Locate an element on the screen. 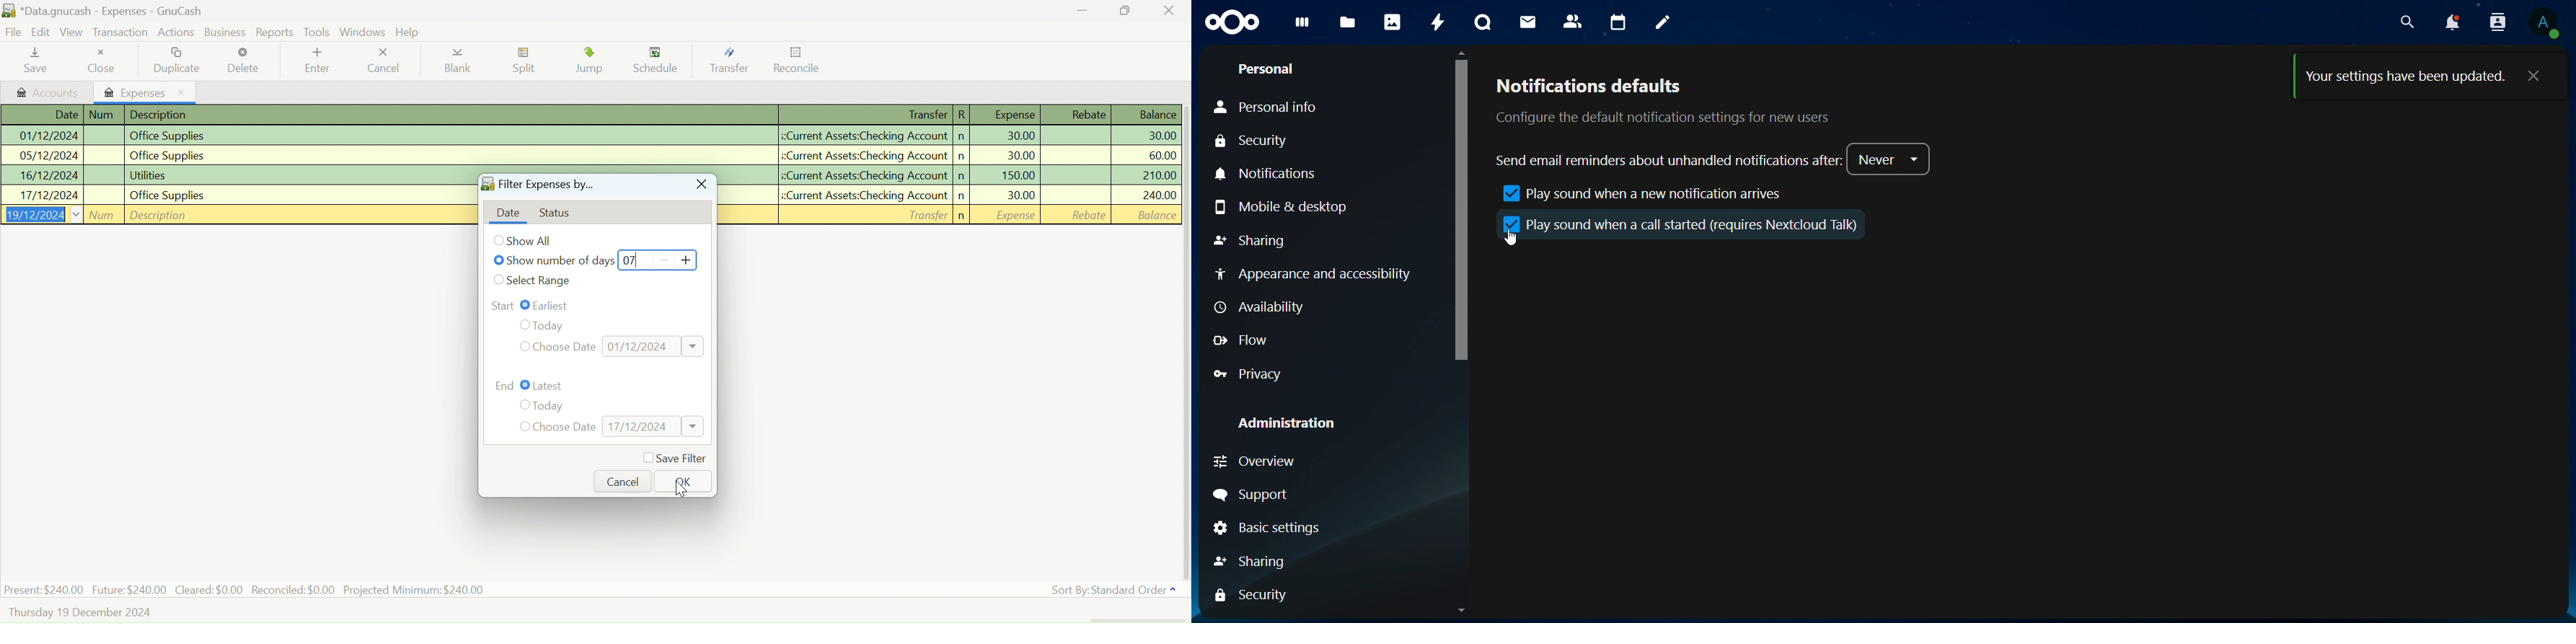 The image size is (2576, 644). Office Supplies Transaction is located at coordinates (956, 195).